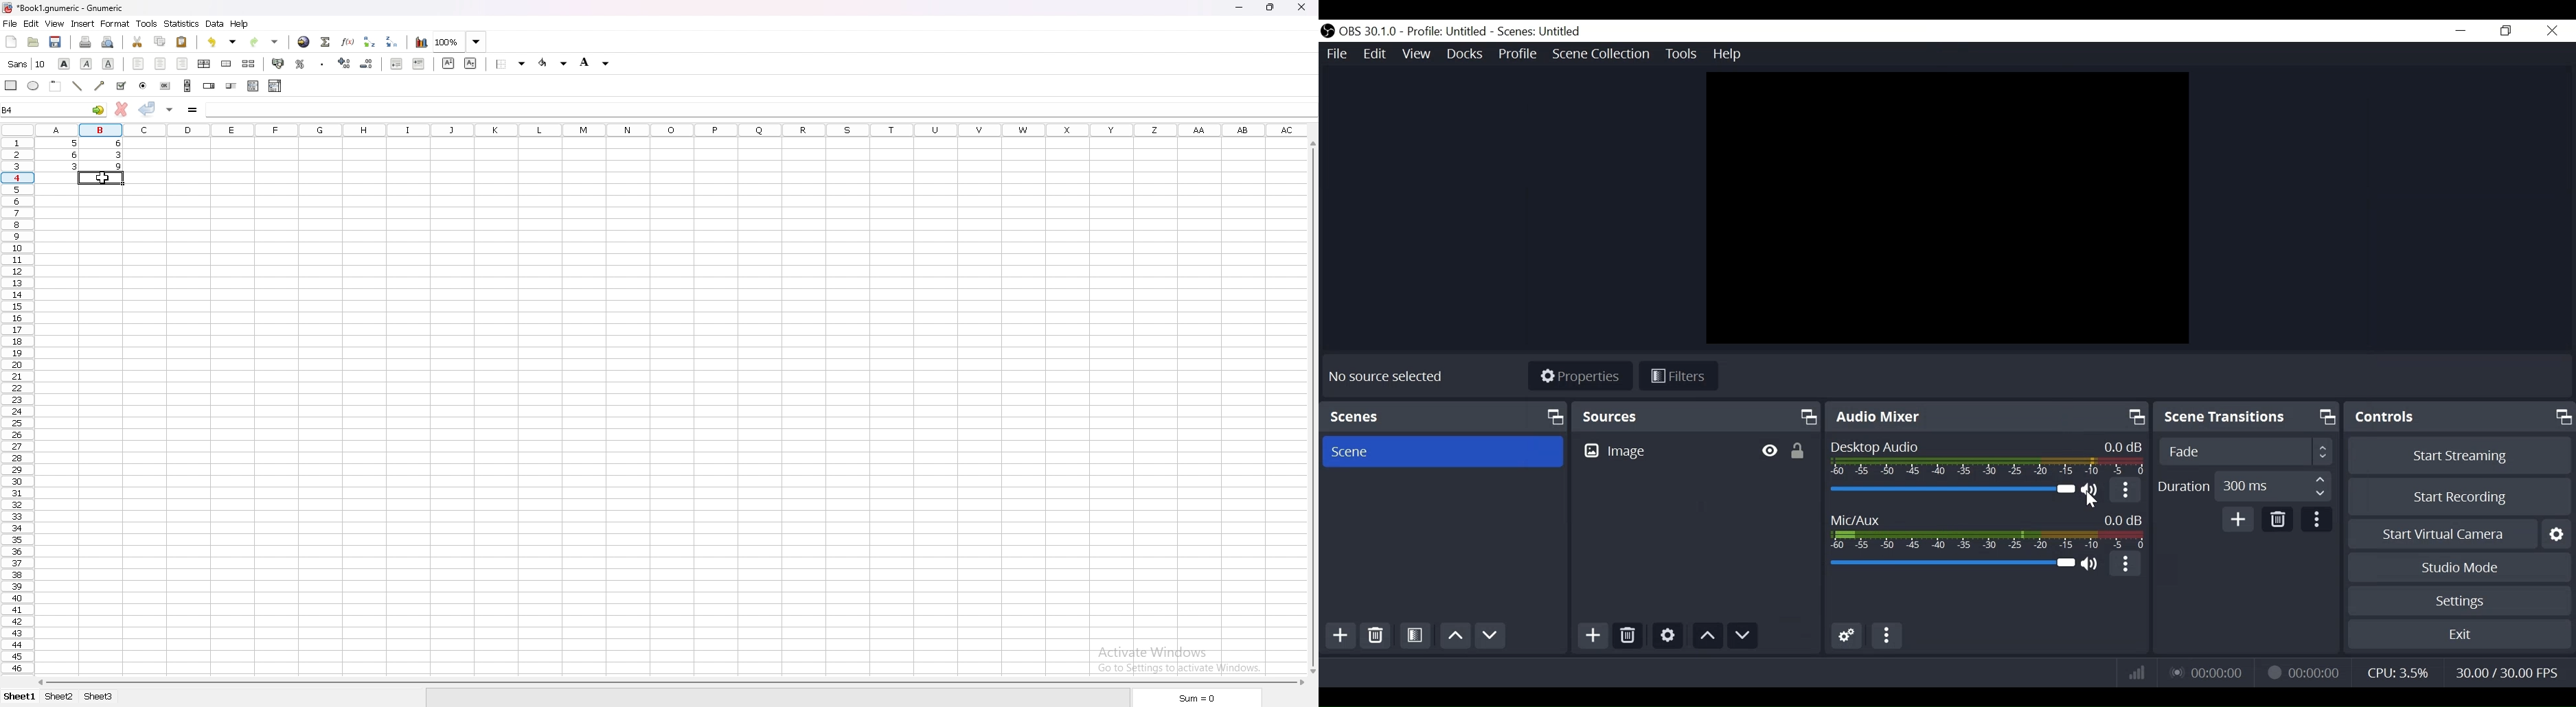 The image size is (2576, 728). I want to click on Frame Per Second, so click(2510, 670).